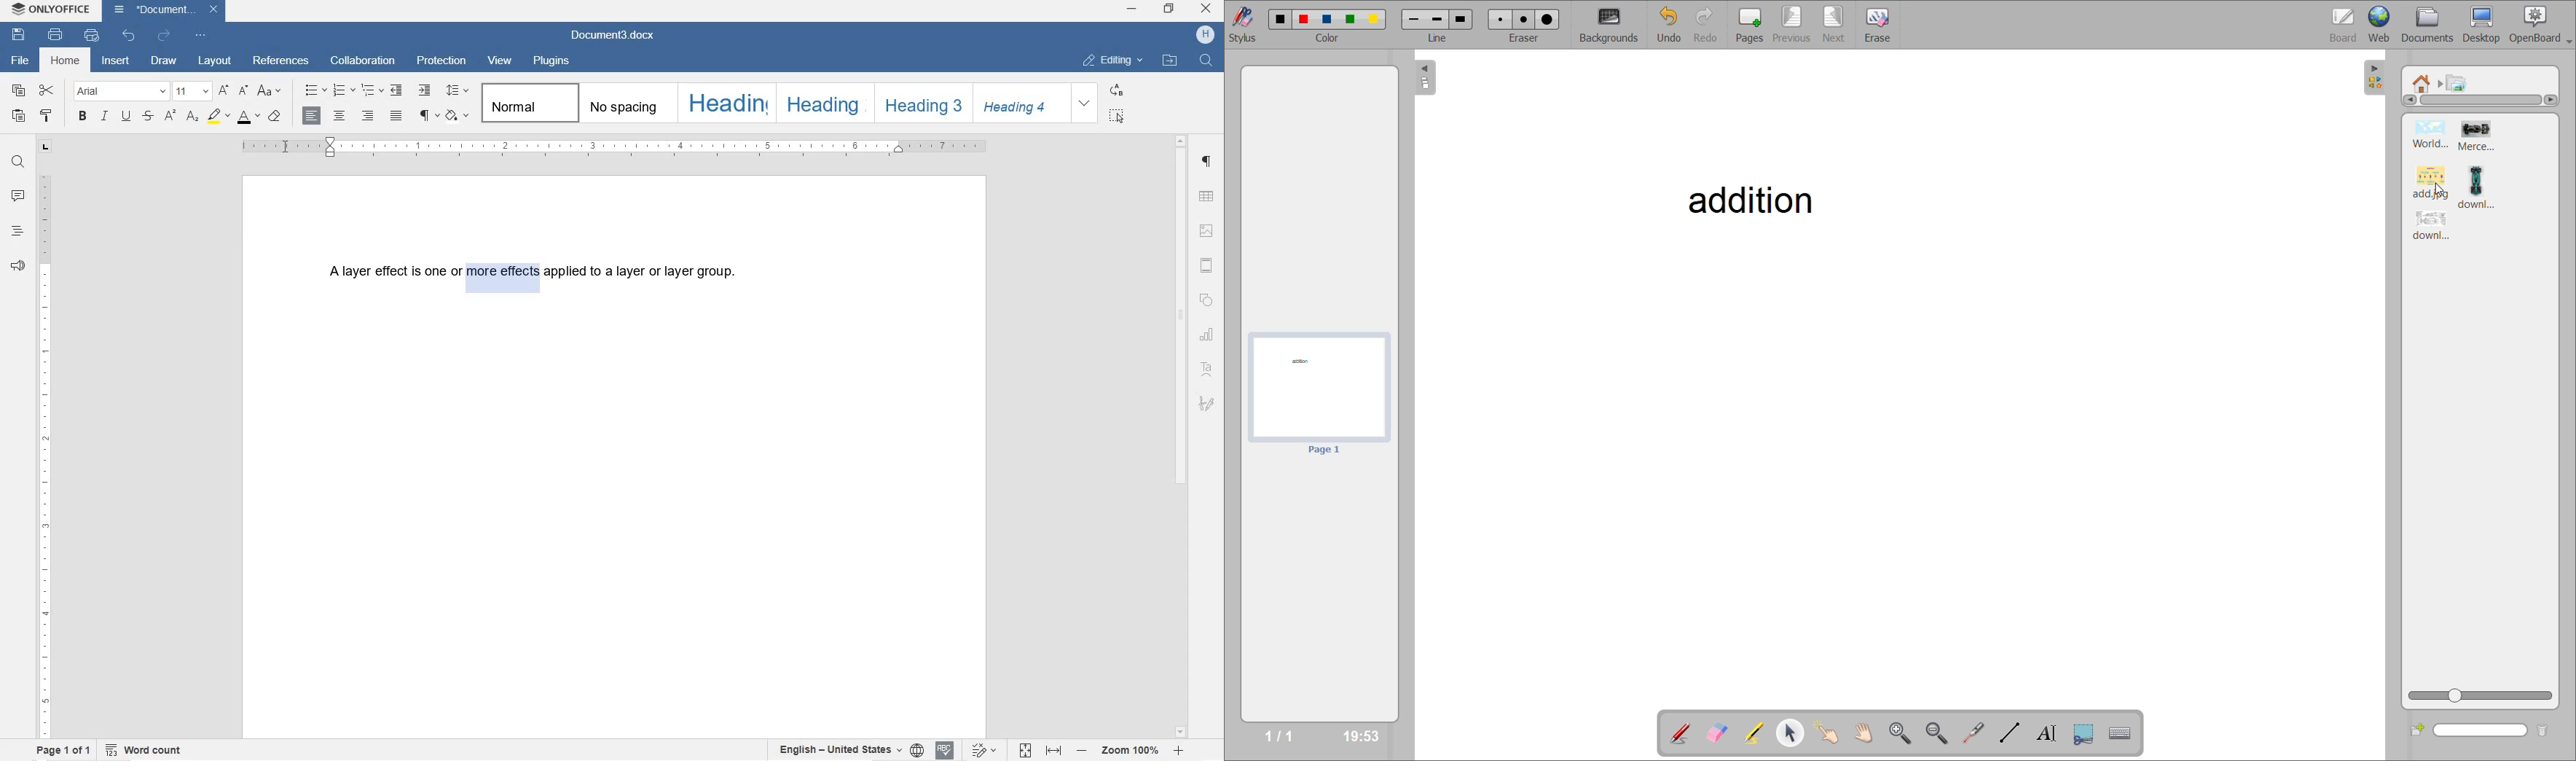 This screenshot has width=2576, height=784. Describe the element at coordinates (1087, 104) in the screenshot. I see `EXPAND FORMATTING STYLE` at that location.